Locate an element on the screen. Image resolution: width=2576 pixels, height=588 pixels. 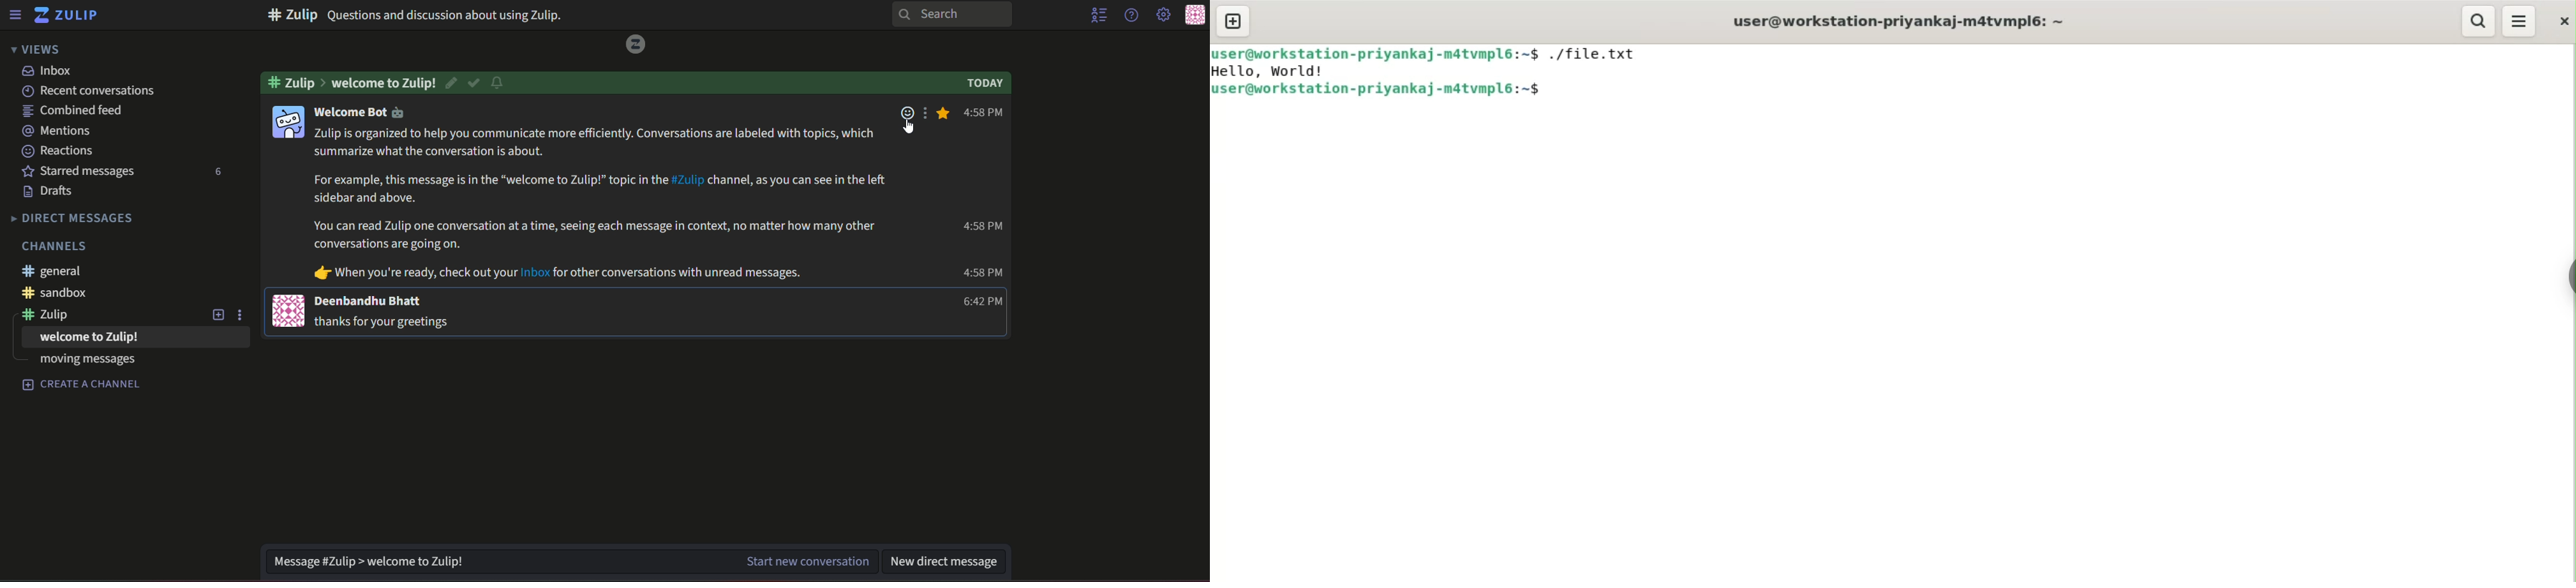
Create a channel is located at coordinates (82, 385).